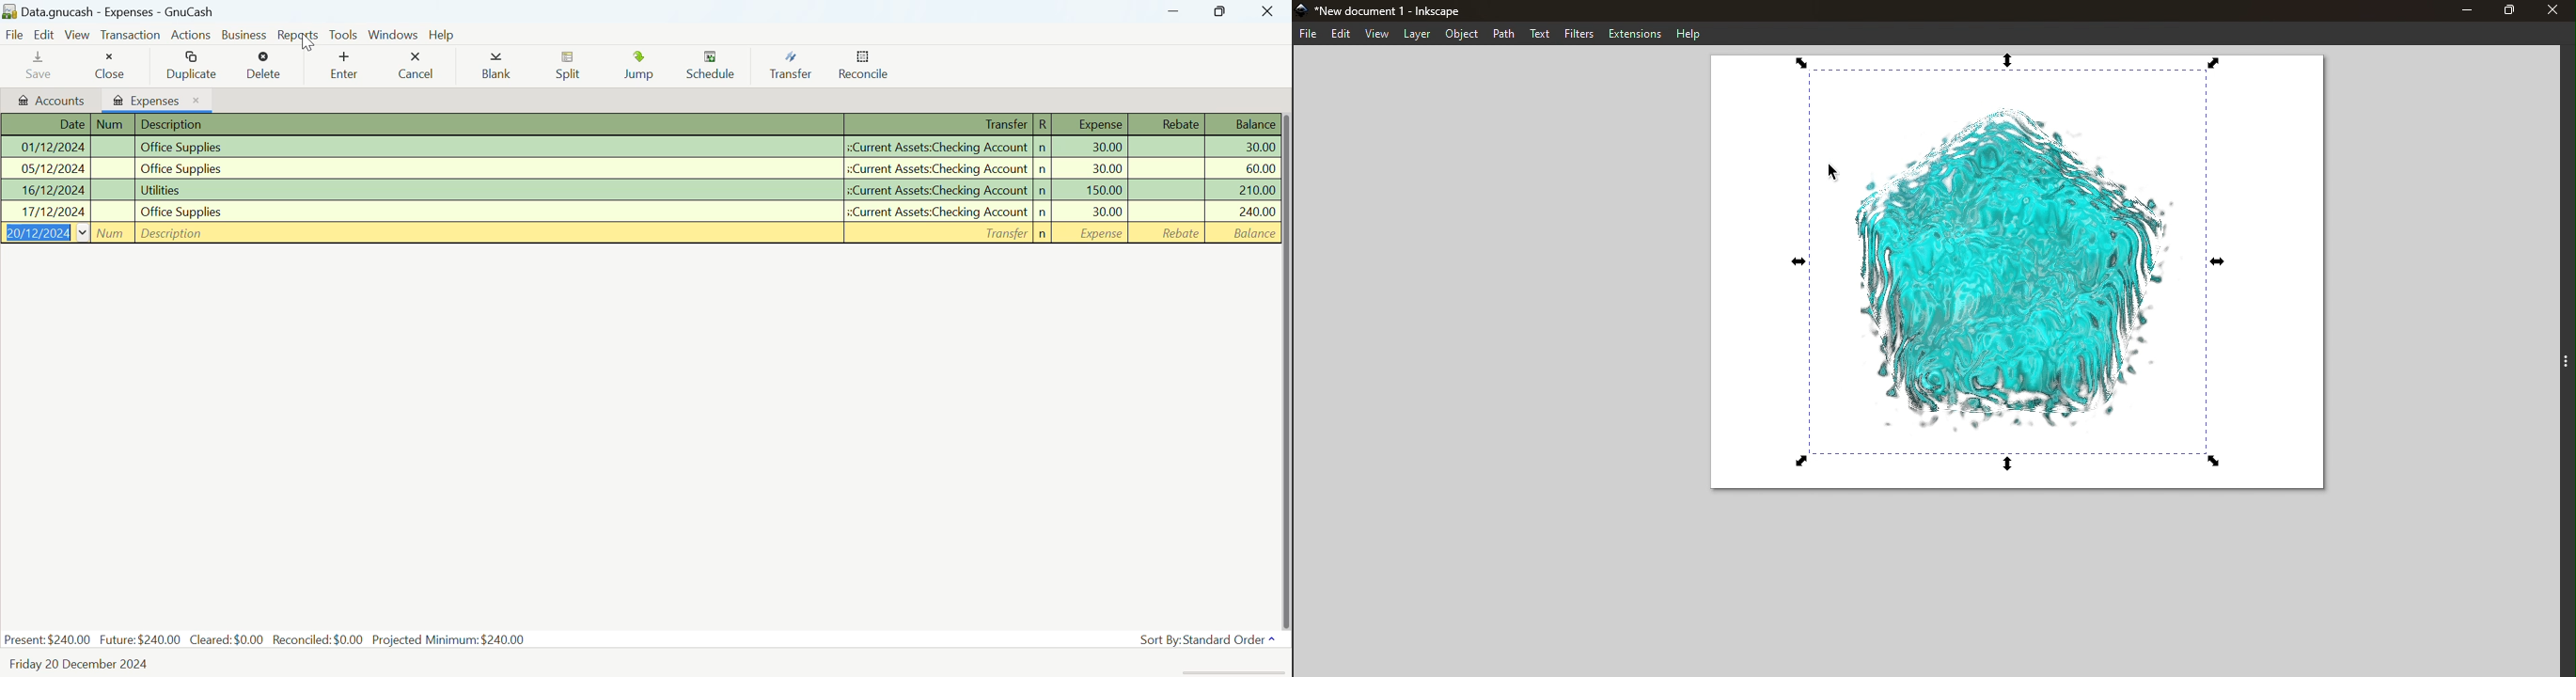 The height and width of the screenshot is (700, 2576). Describe the element at coordinates (2465, 9) in the screenshot. I see `Minimize` at that location.